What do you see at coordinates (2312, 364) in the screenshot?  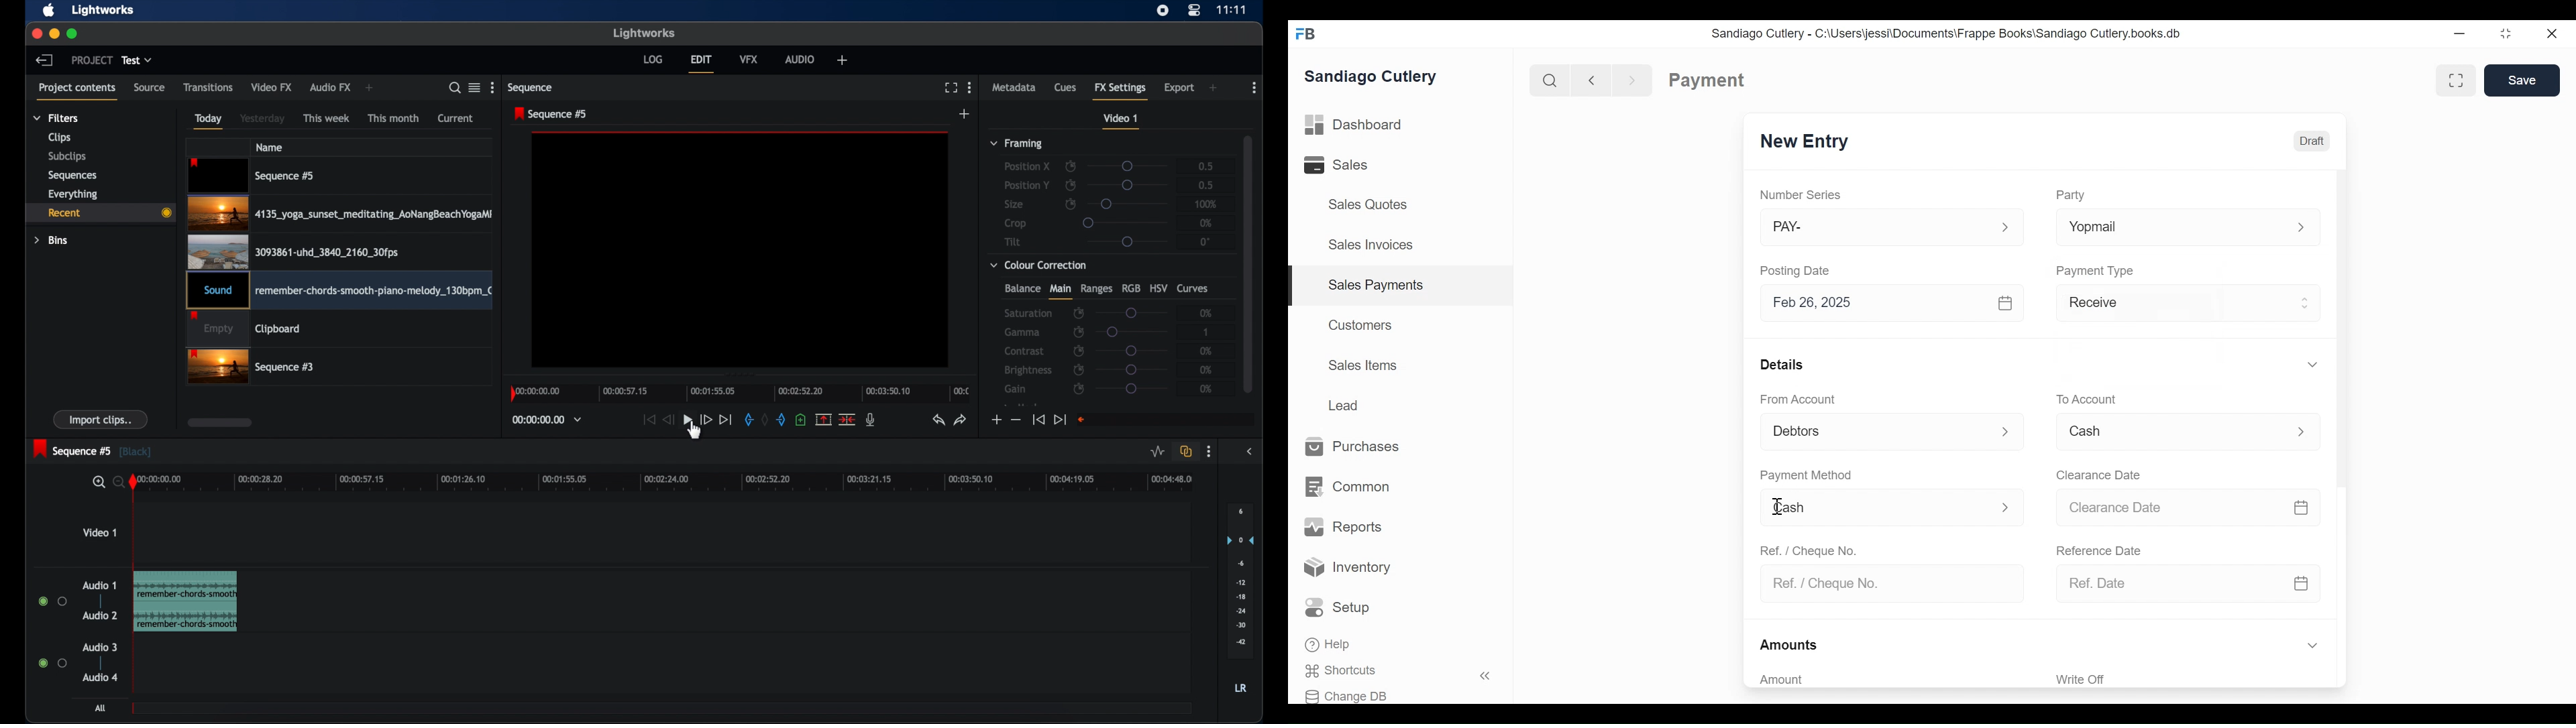 I see `Expand` at bounding box center [2312, 364].